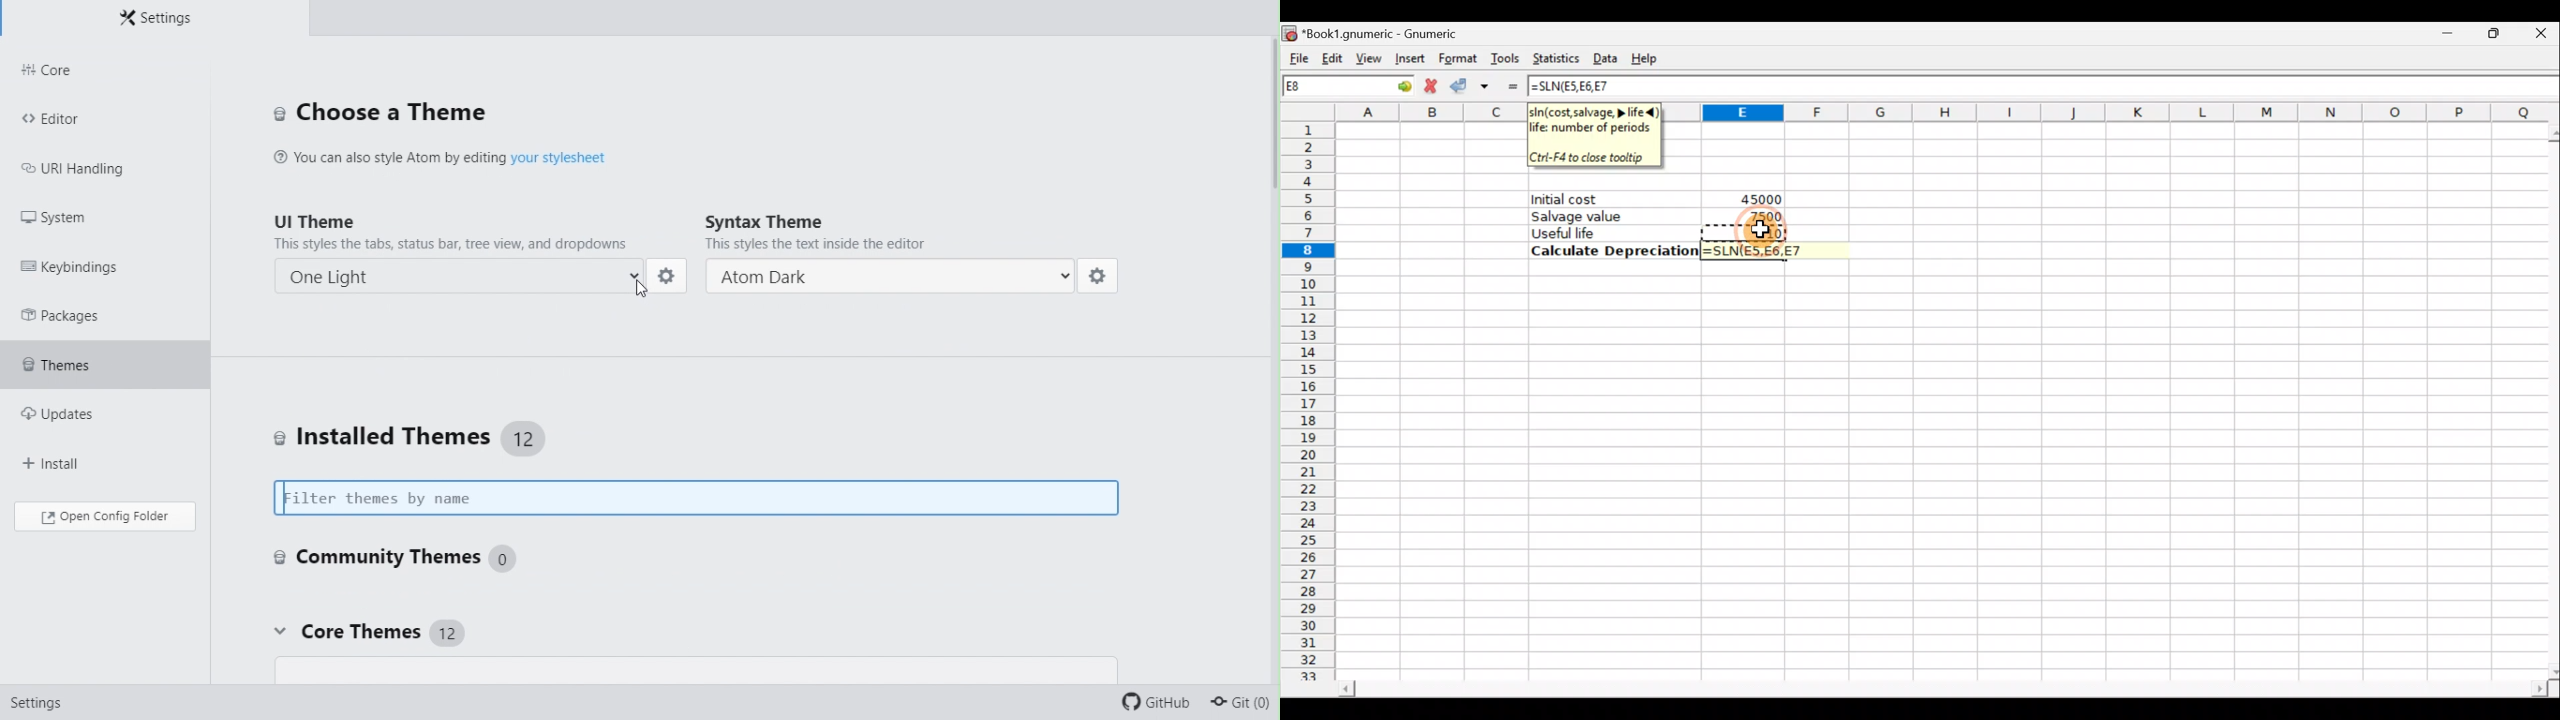  Describe the element at coordinates (1369, 55) in the screenshot. I see `View` at that location.